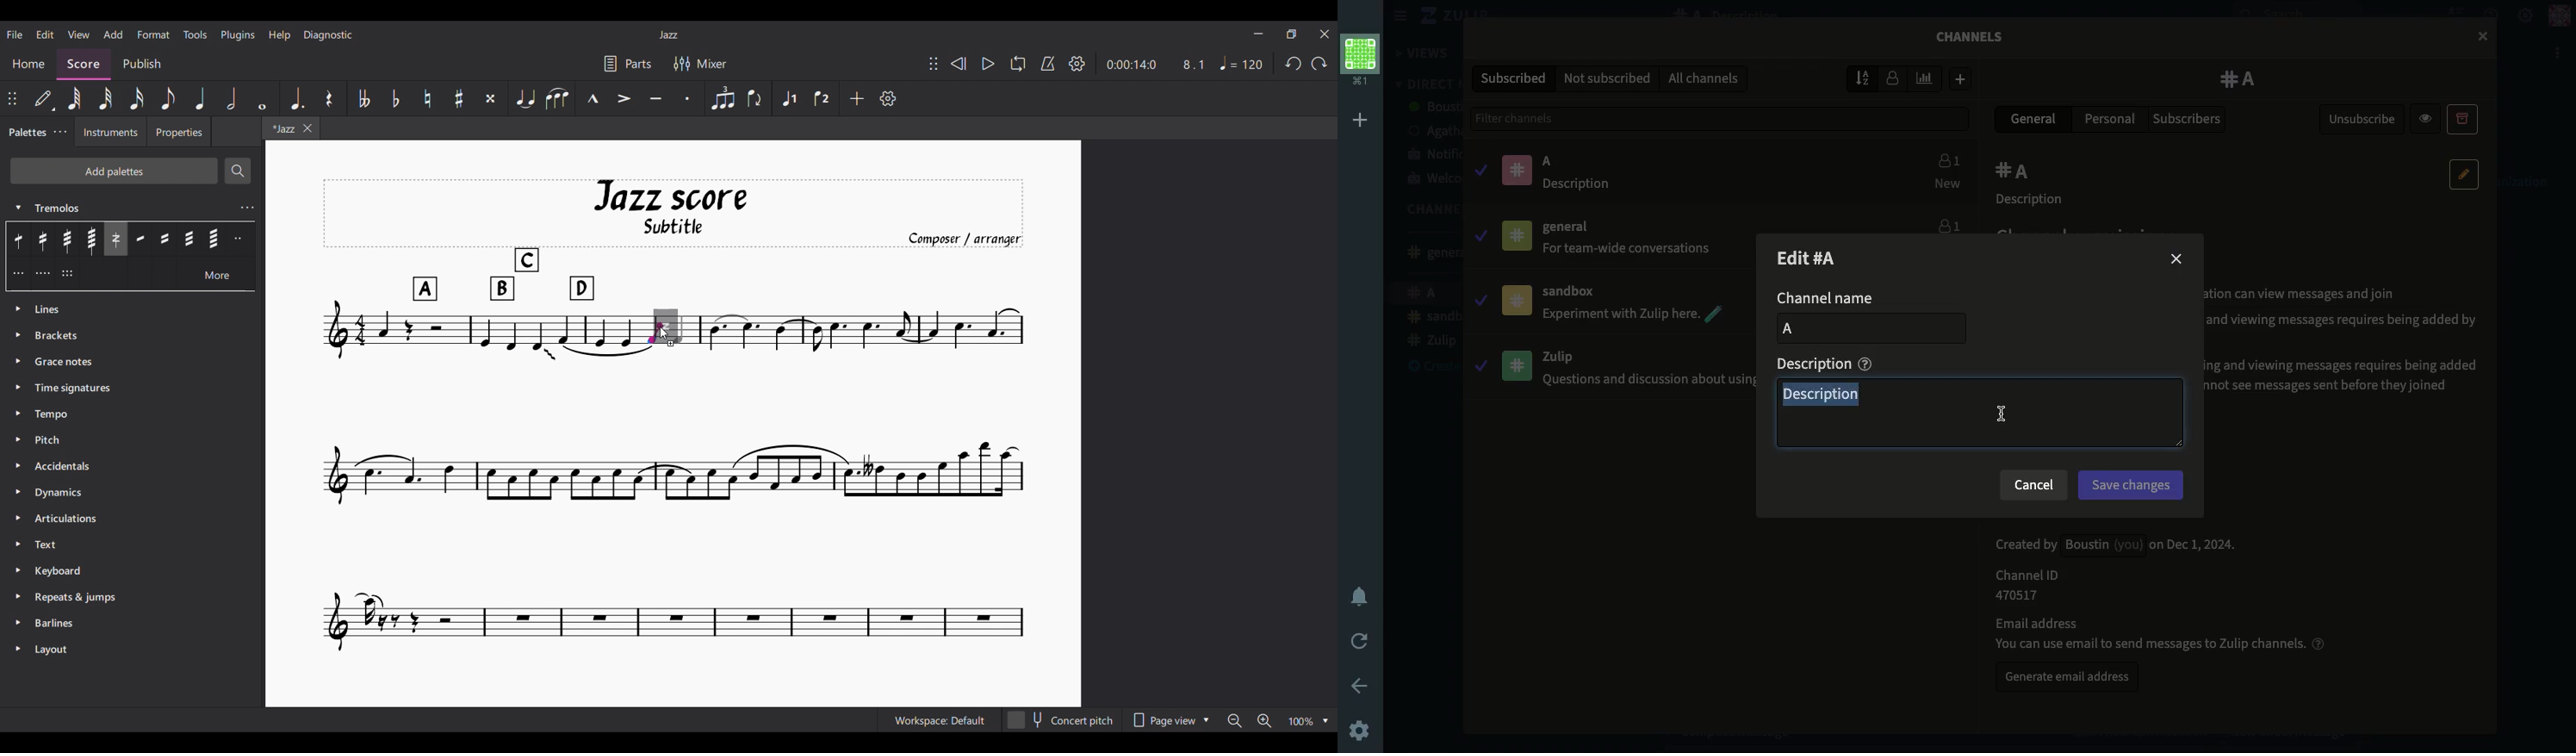 This screenshot has width=2576, height=756. What do you see at coordinates (164, 238) in the screenshot?
I see `16th between notes` at bounding box center [164, 238].